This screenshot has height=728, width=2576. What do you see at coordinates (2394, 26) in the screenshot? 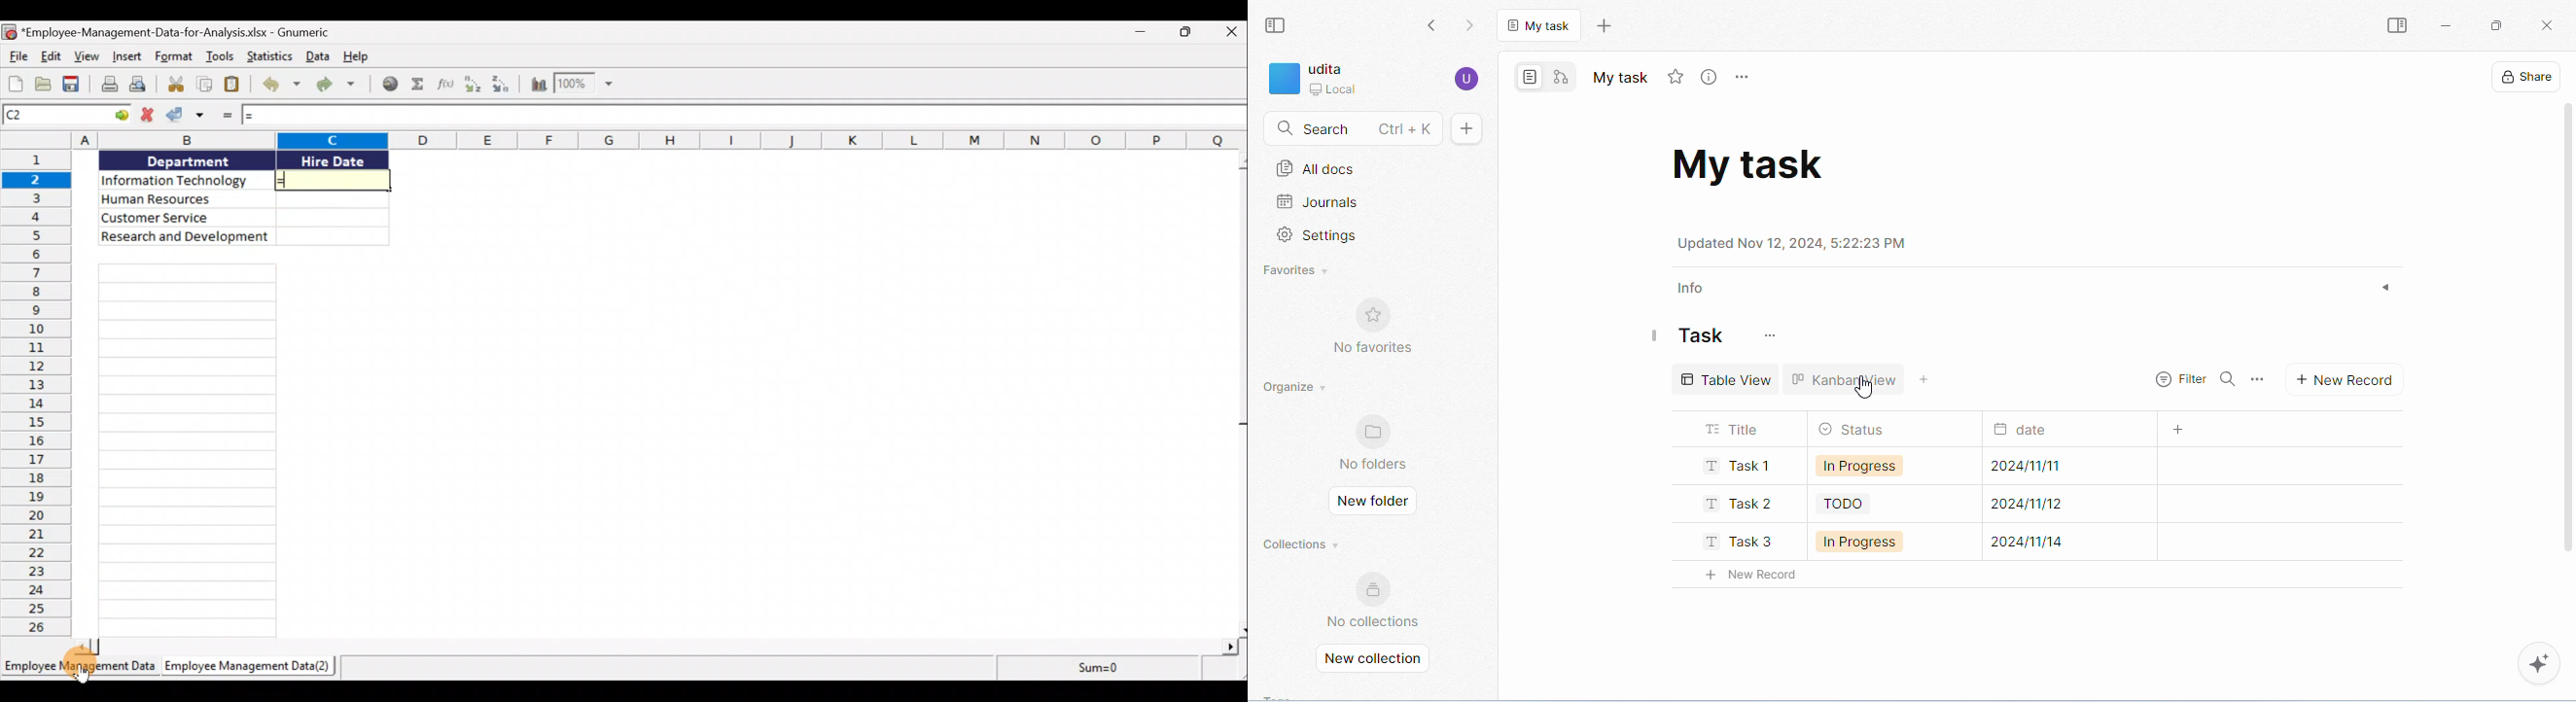
I see `open side bar` at bounding box center [2394, 26].